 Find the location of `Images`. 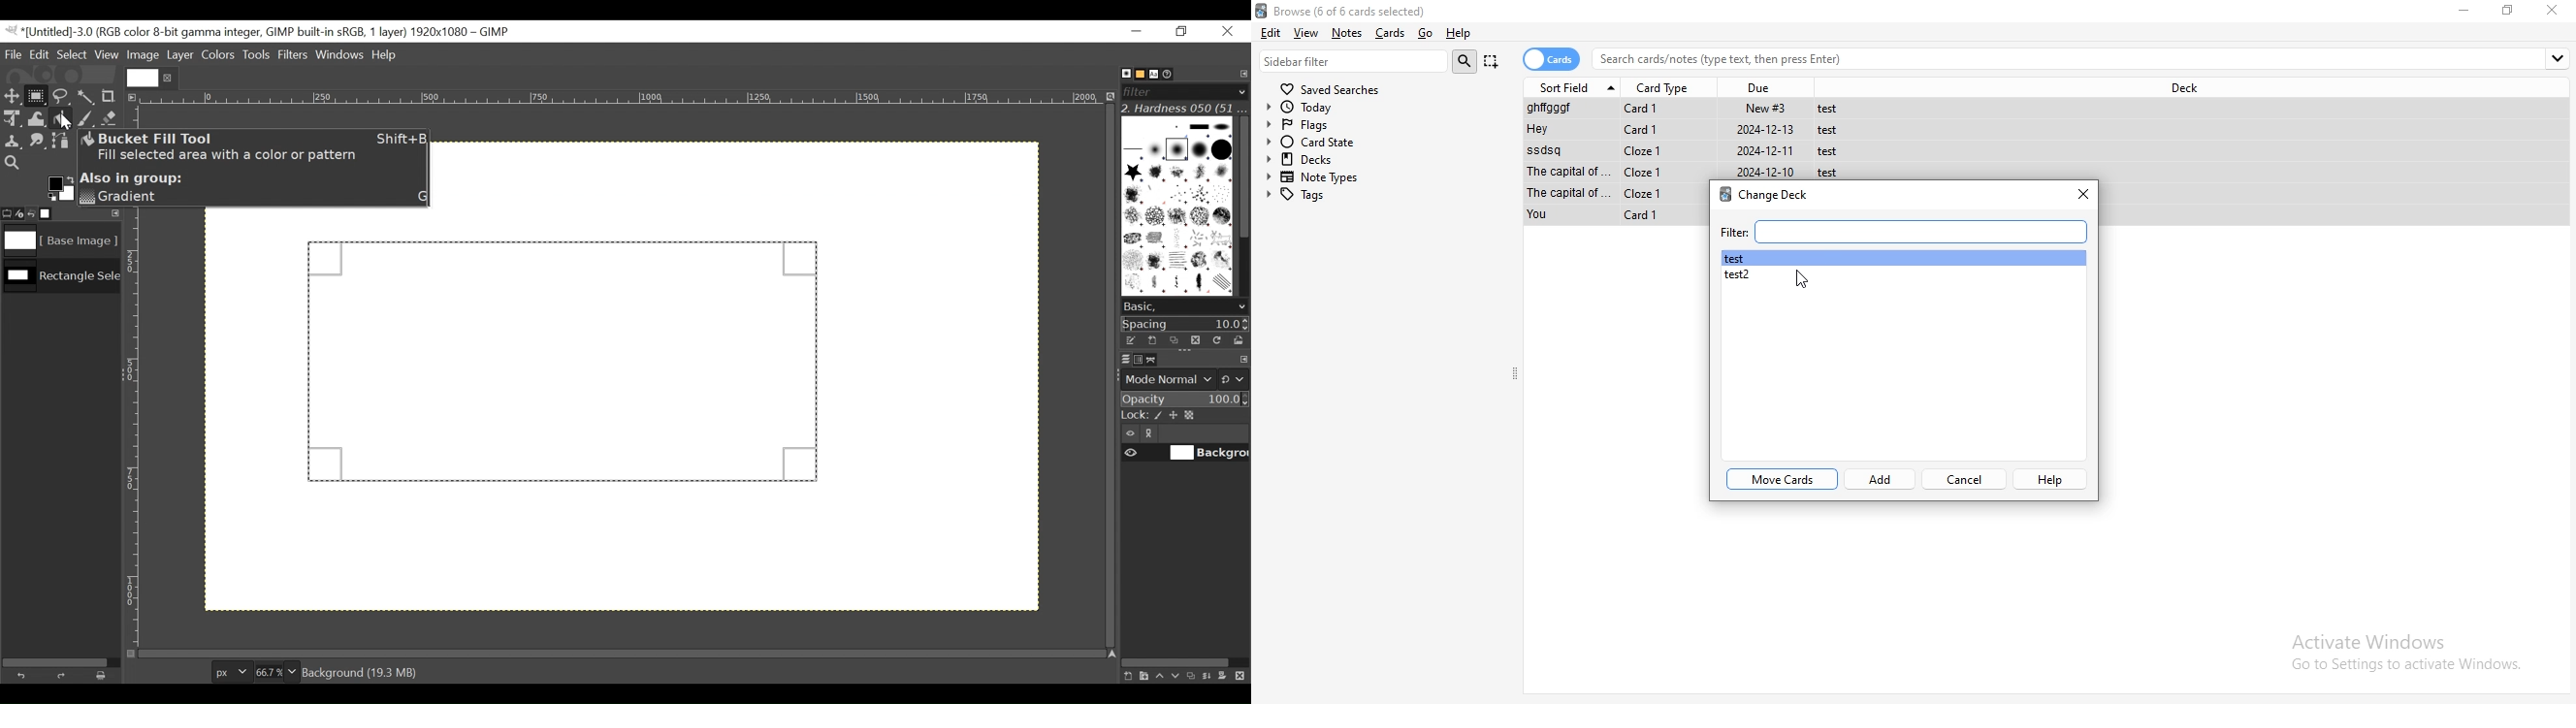

Images is located at coordinates (54, 214).